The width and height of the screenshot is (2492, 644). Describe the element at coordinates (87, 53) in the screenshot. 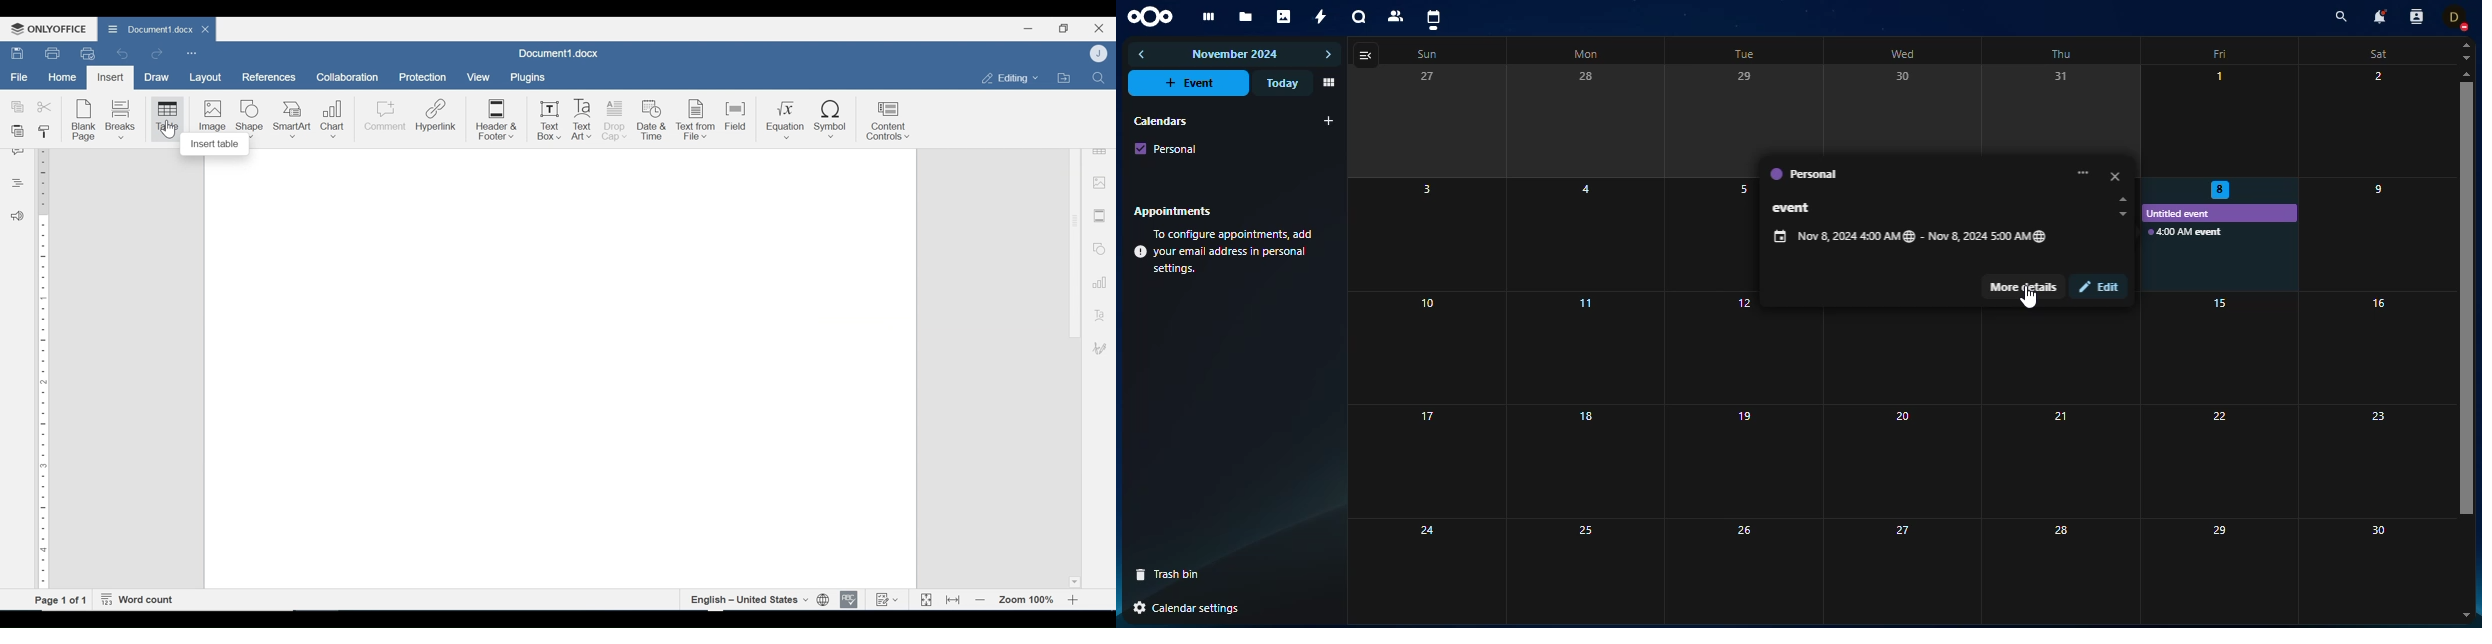

I see `Quick Print` at that location.